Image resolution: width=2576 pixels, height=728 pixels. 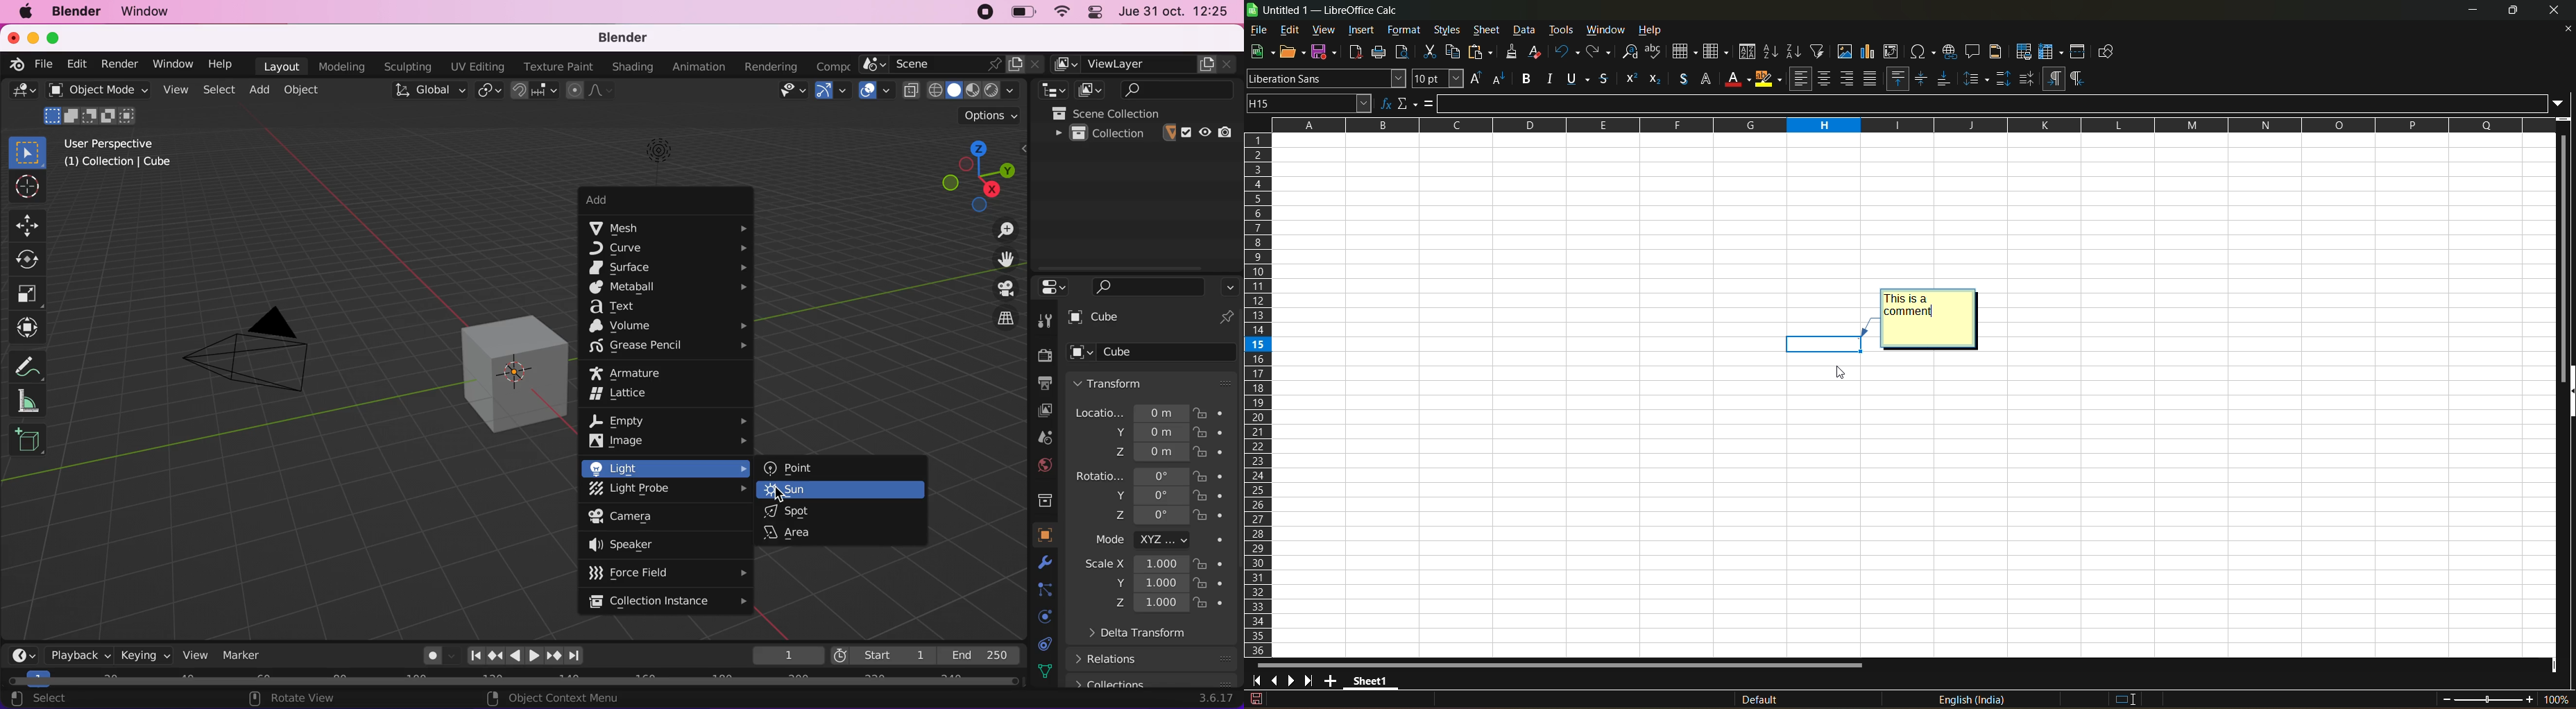 I want to click on camera, so click(x=260, y=354).